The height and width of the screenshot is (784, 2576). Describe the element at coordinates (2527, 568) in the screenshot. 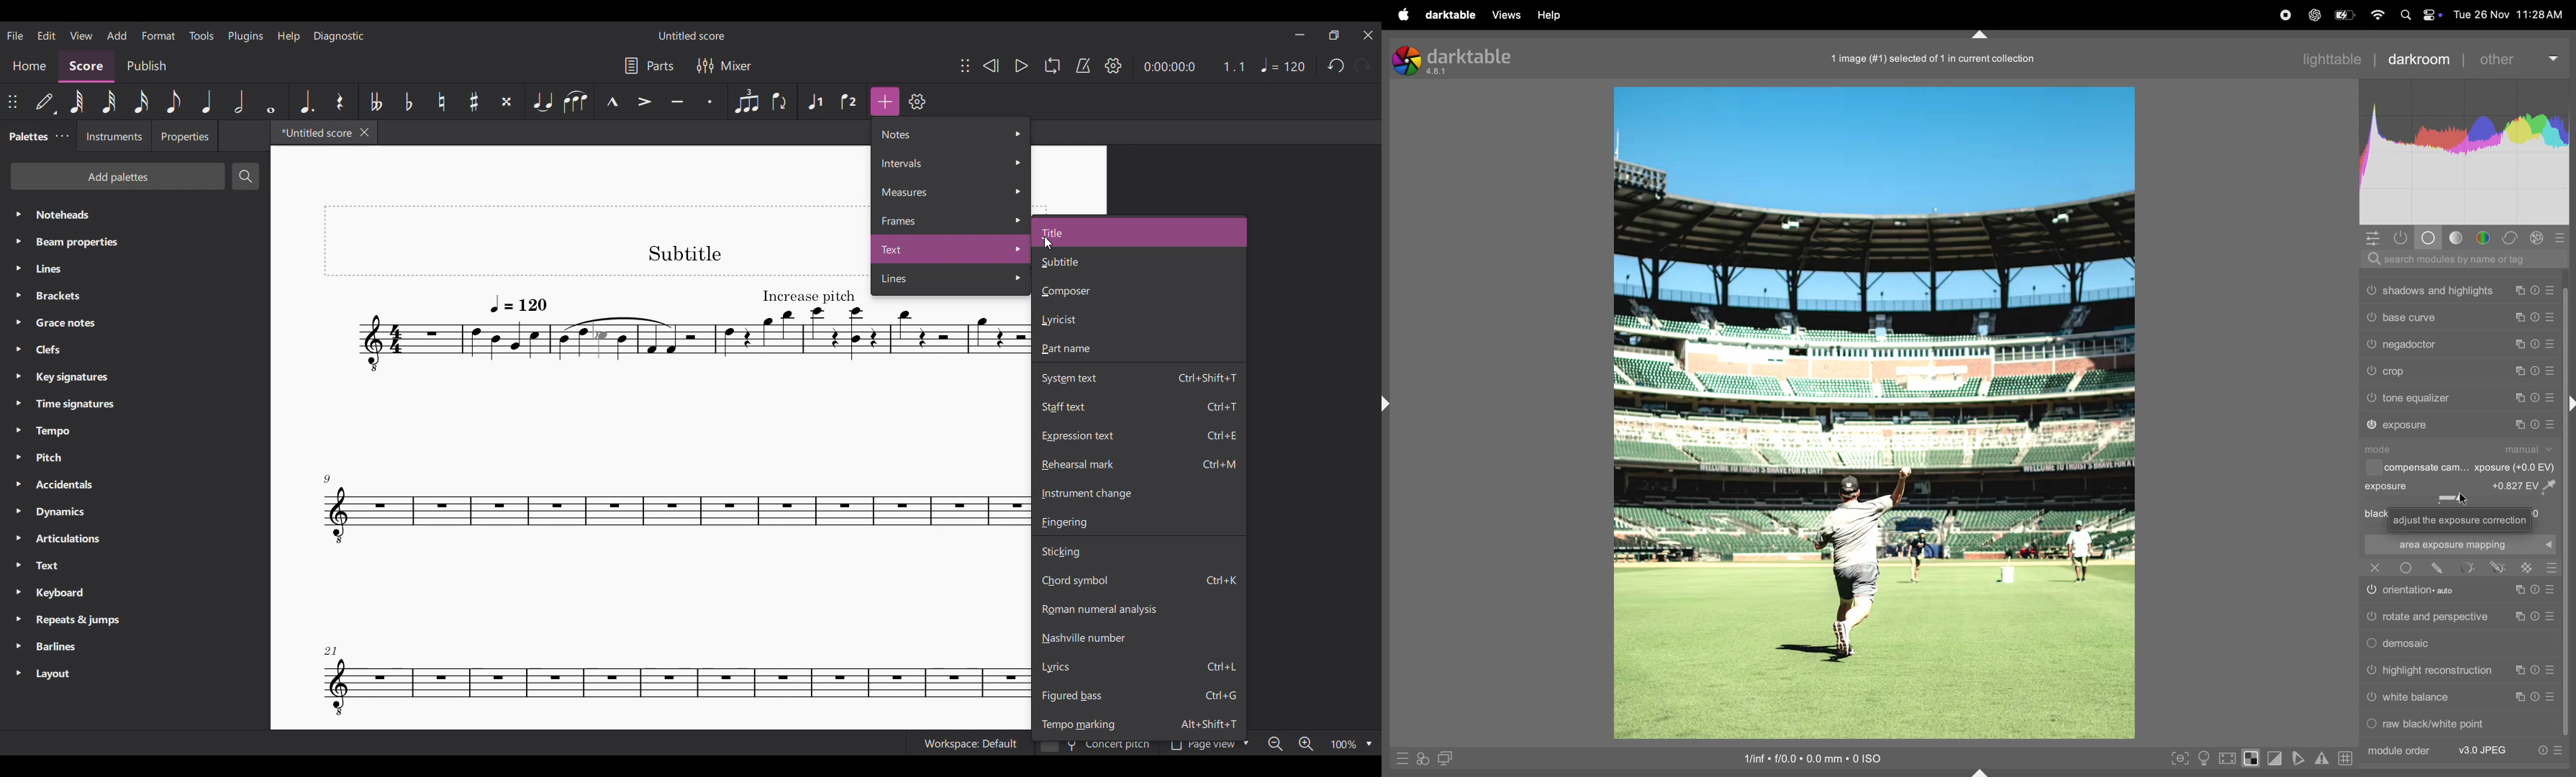

I see `Transparency ` at that location.